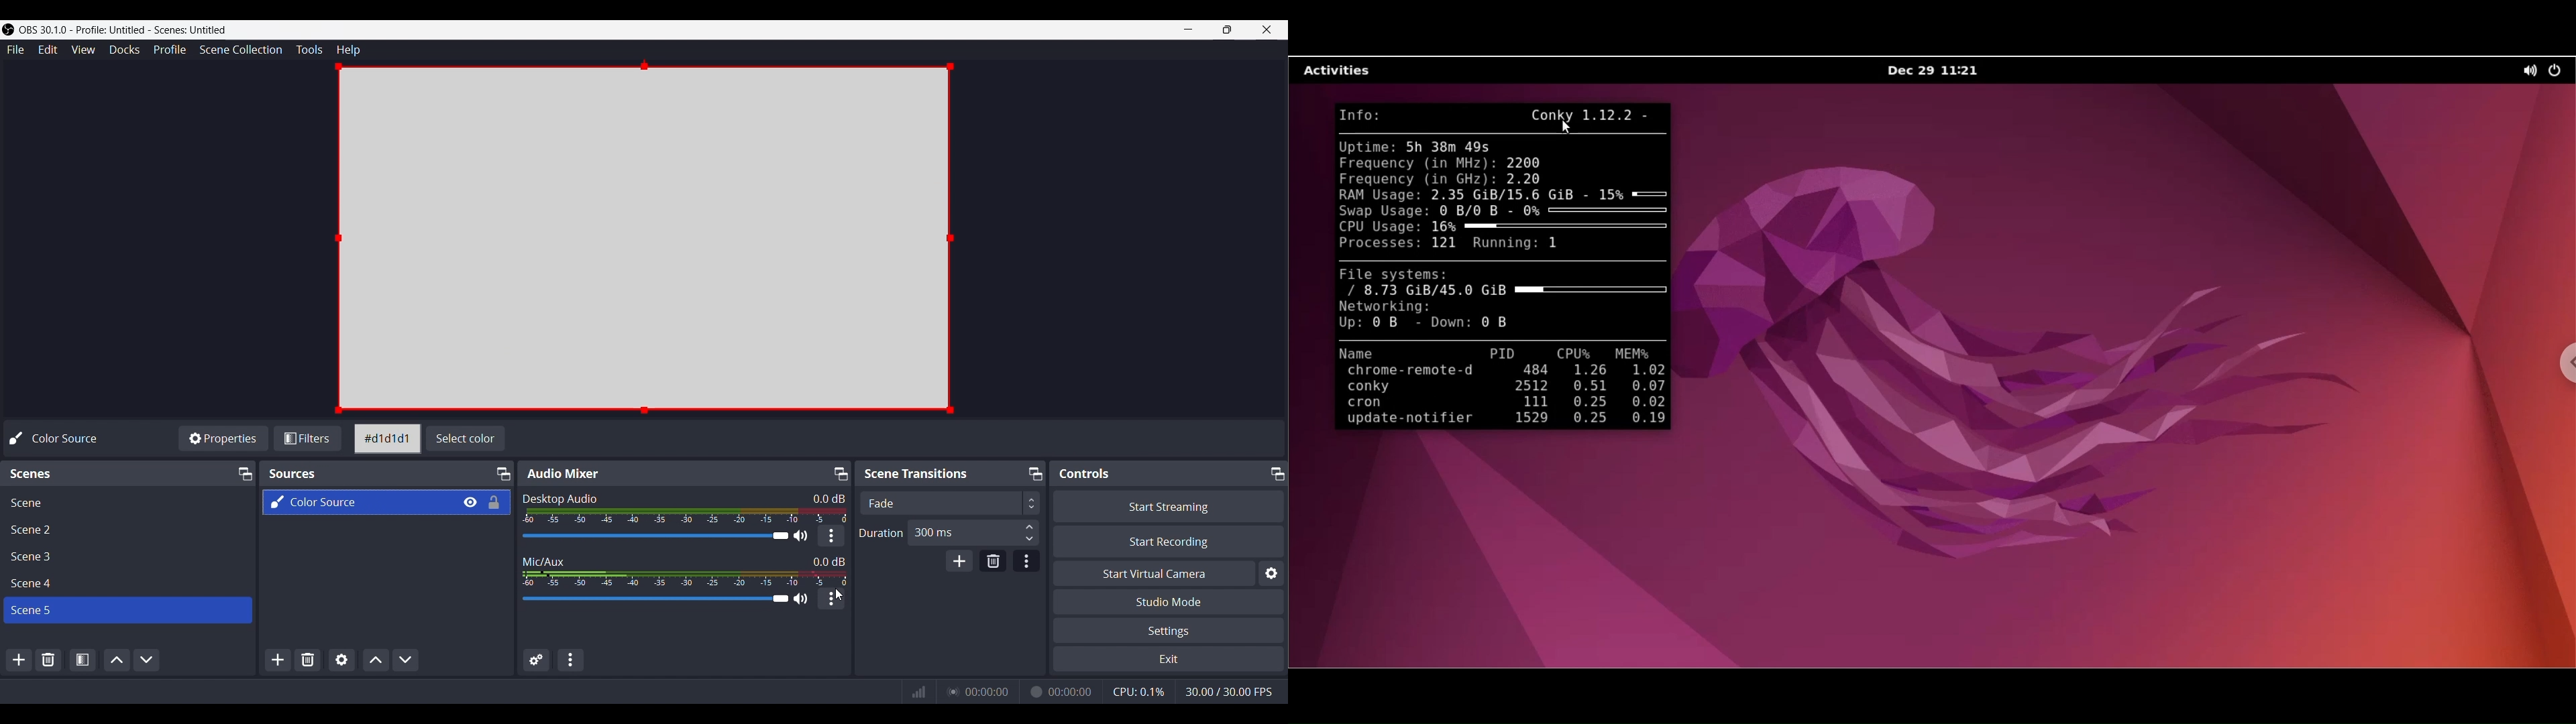  I want to click on 00:00:00, so click(1071, 692).